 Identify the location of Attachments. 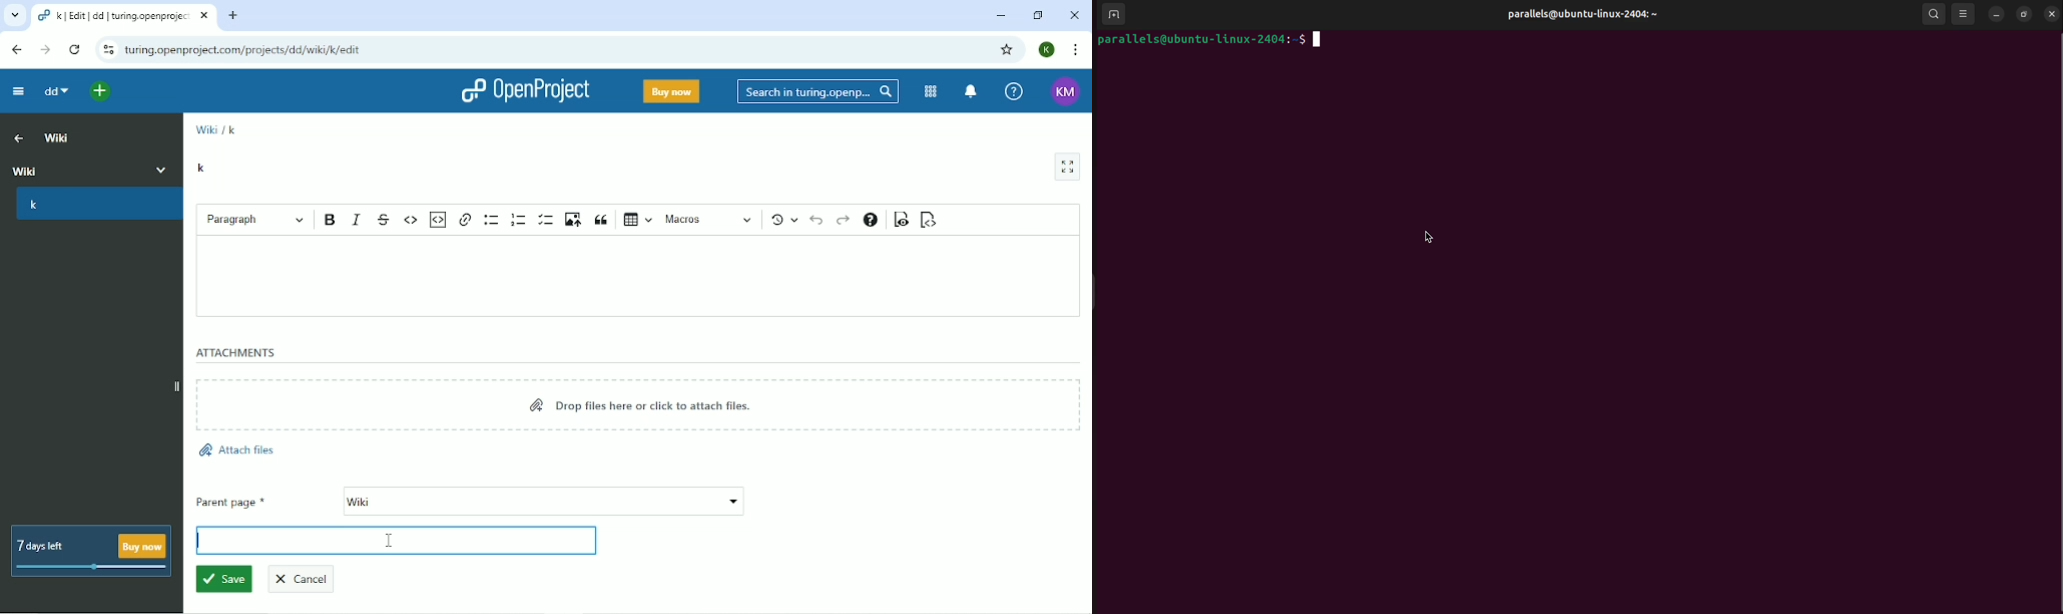
(236, 353).